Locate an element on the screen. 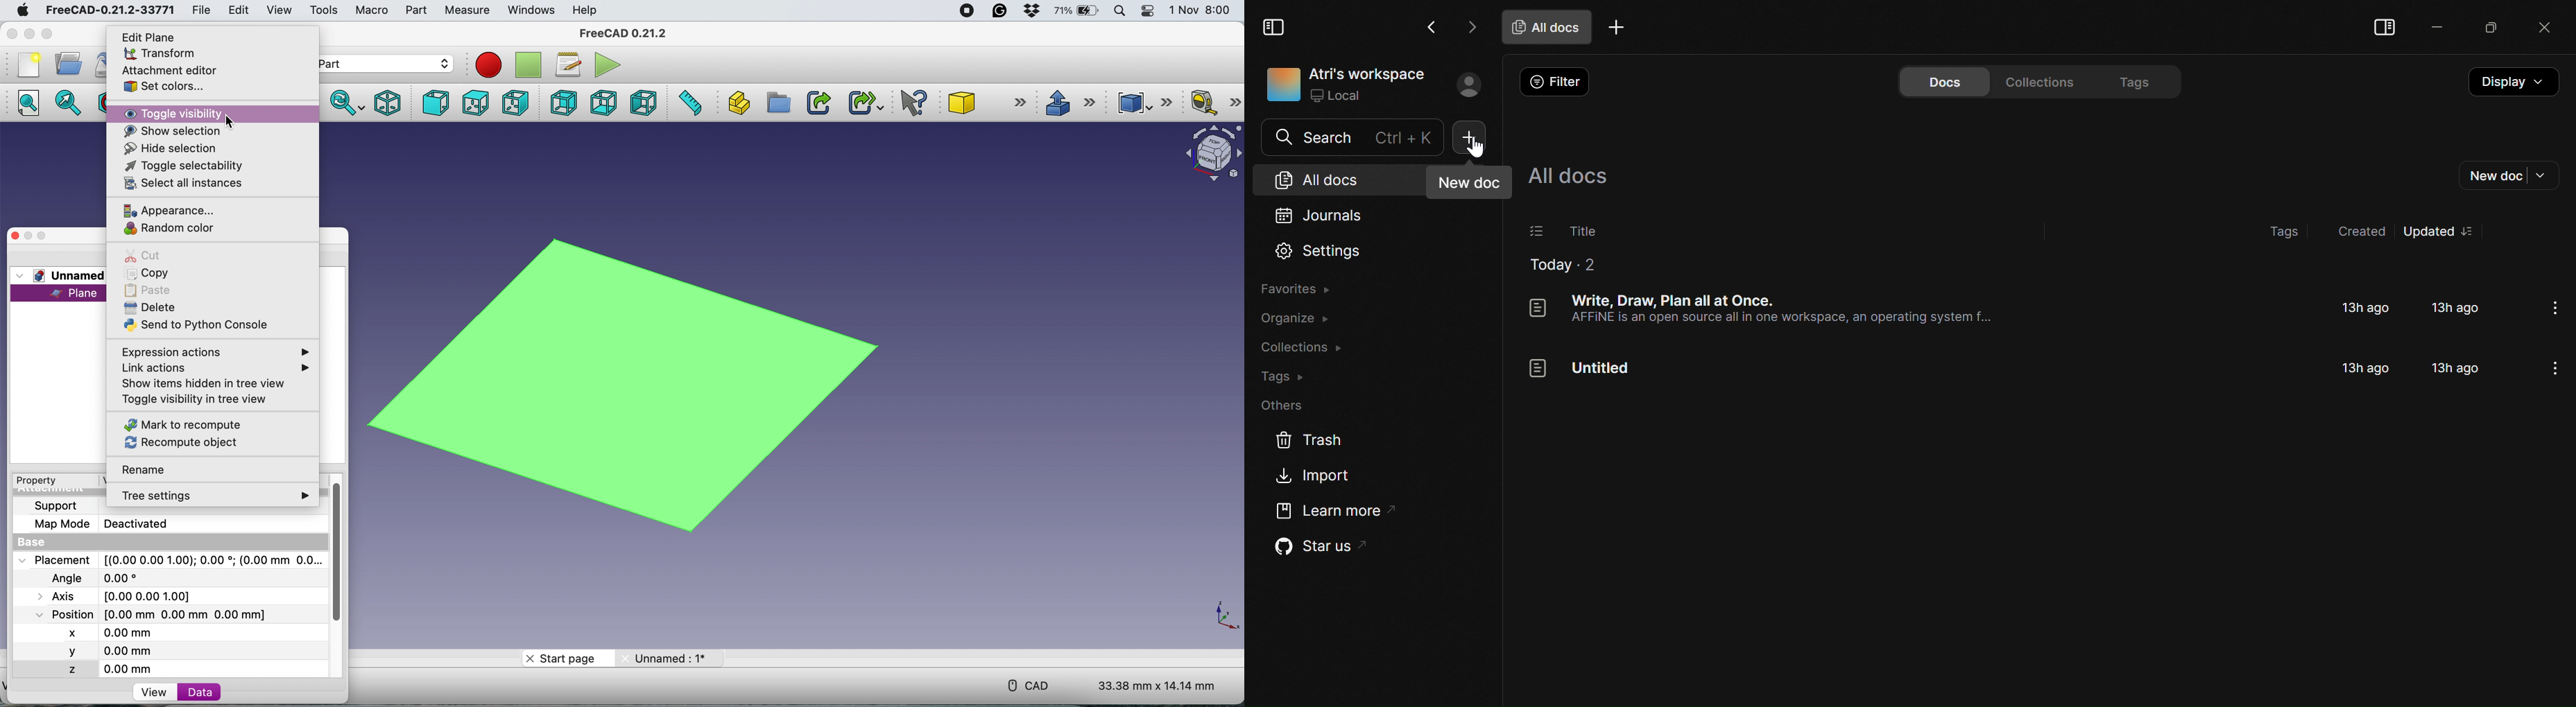 Image resolution: width=2576 pixels, height=728 pixels. Atri's workspace Local is located at coordinates (1368, 85).